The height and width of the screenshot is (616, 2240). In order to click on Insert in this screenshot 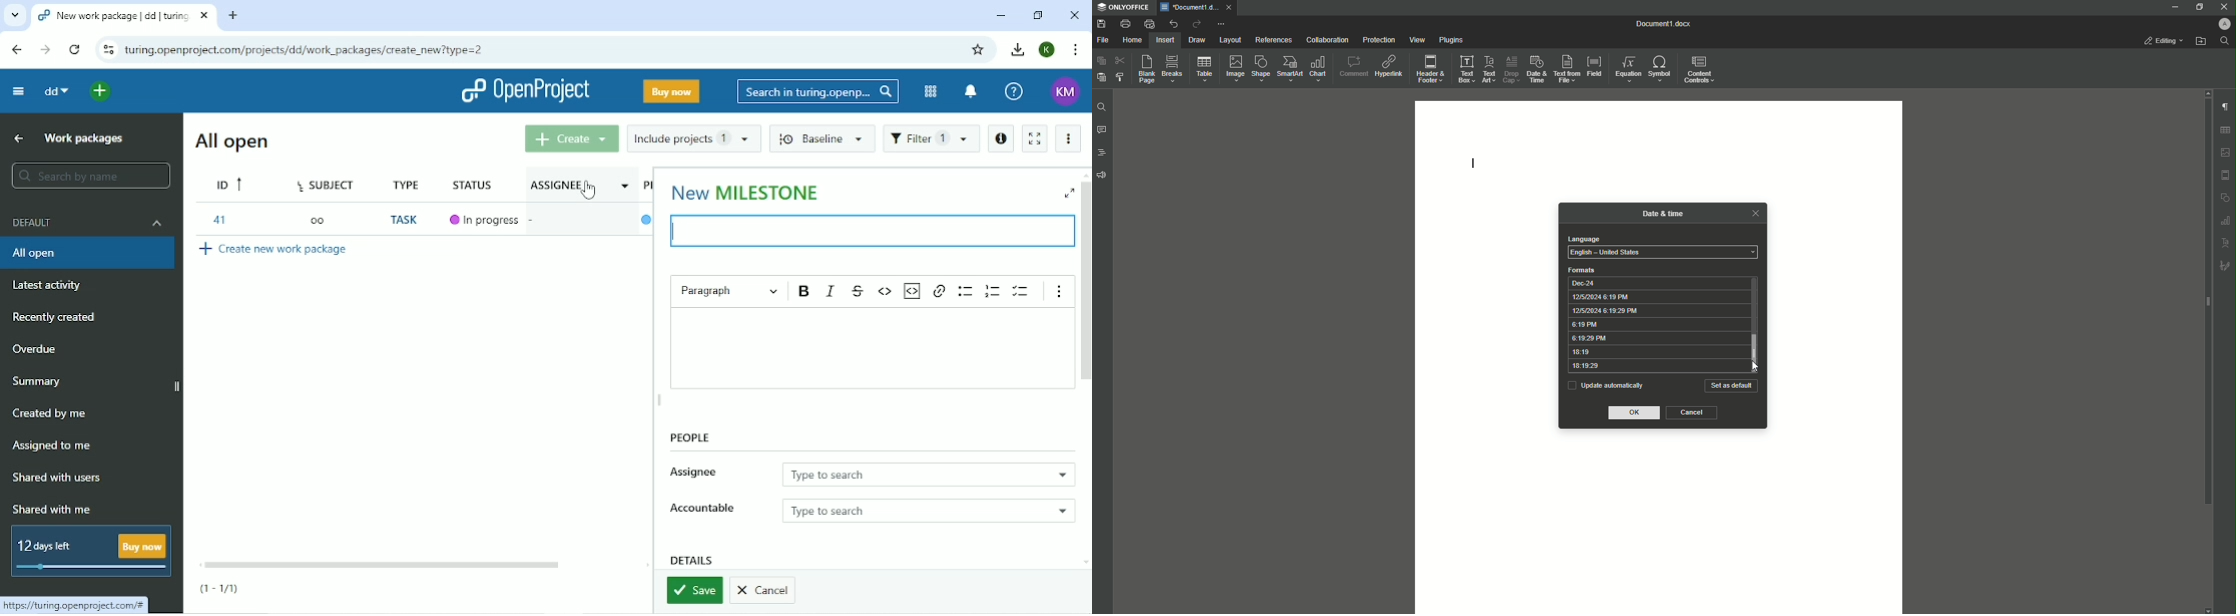, I will do `click(1165, 39)`.